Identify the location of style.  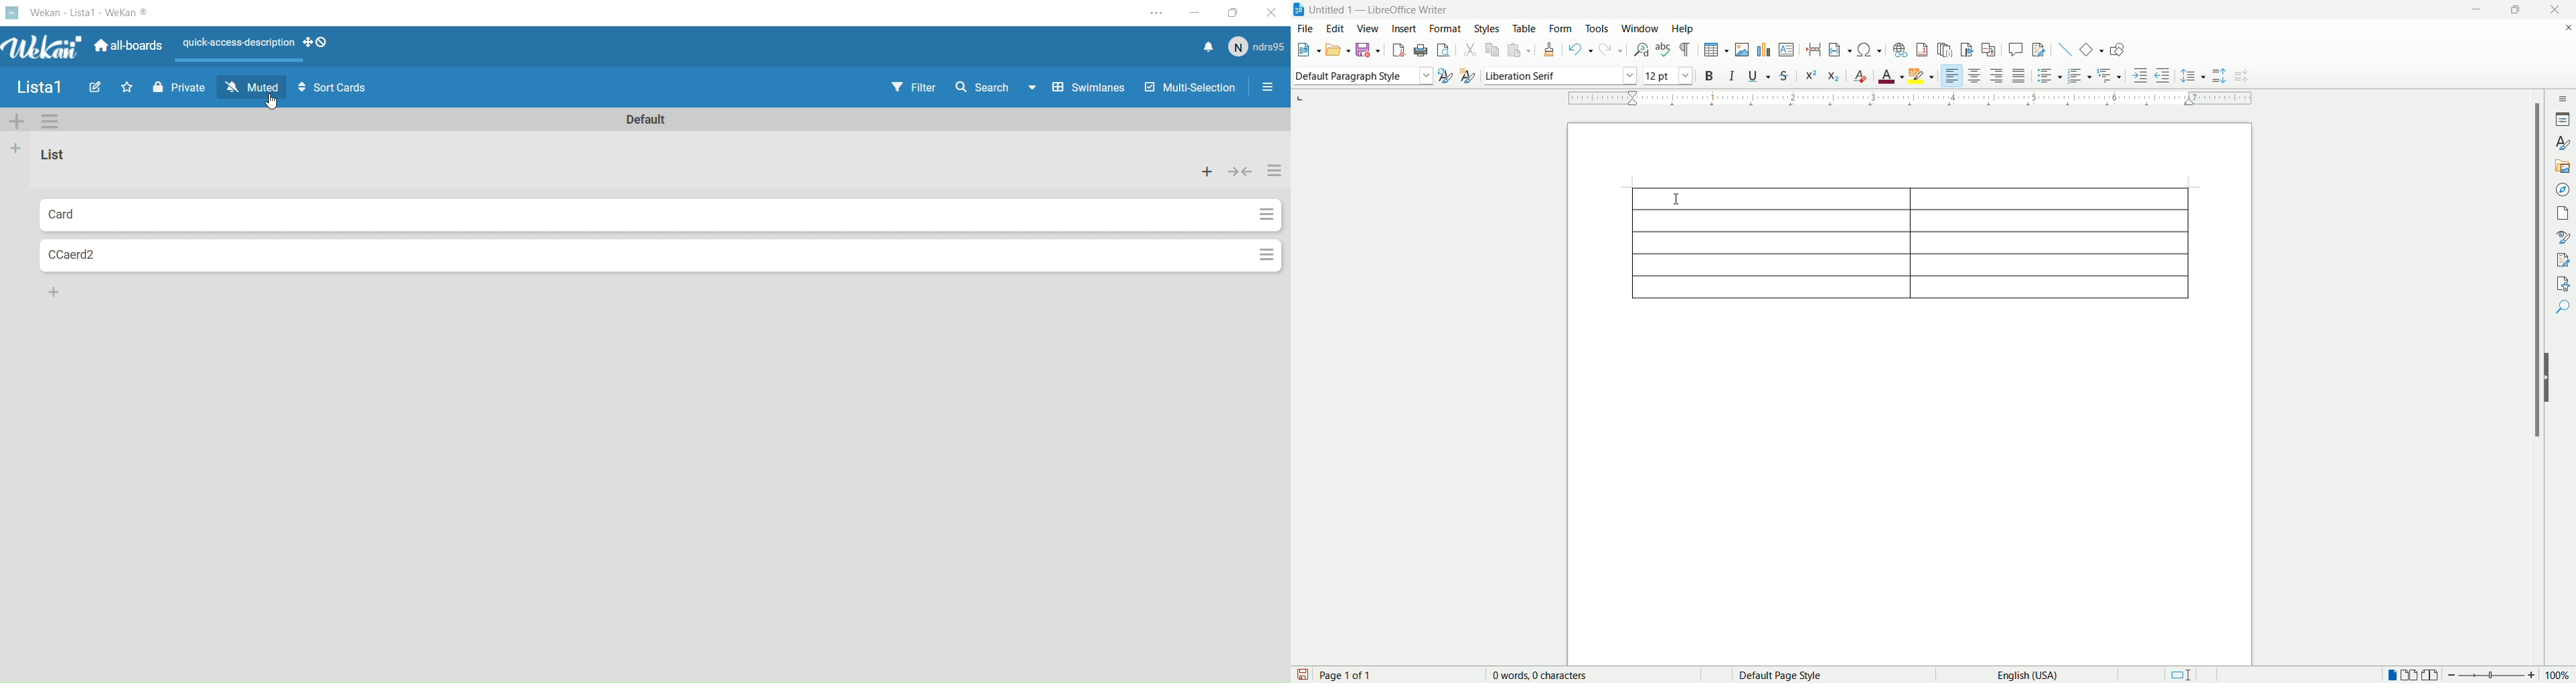
(2562, 143).